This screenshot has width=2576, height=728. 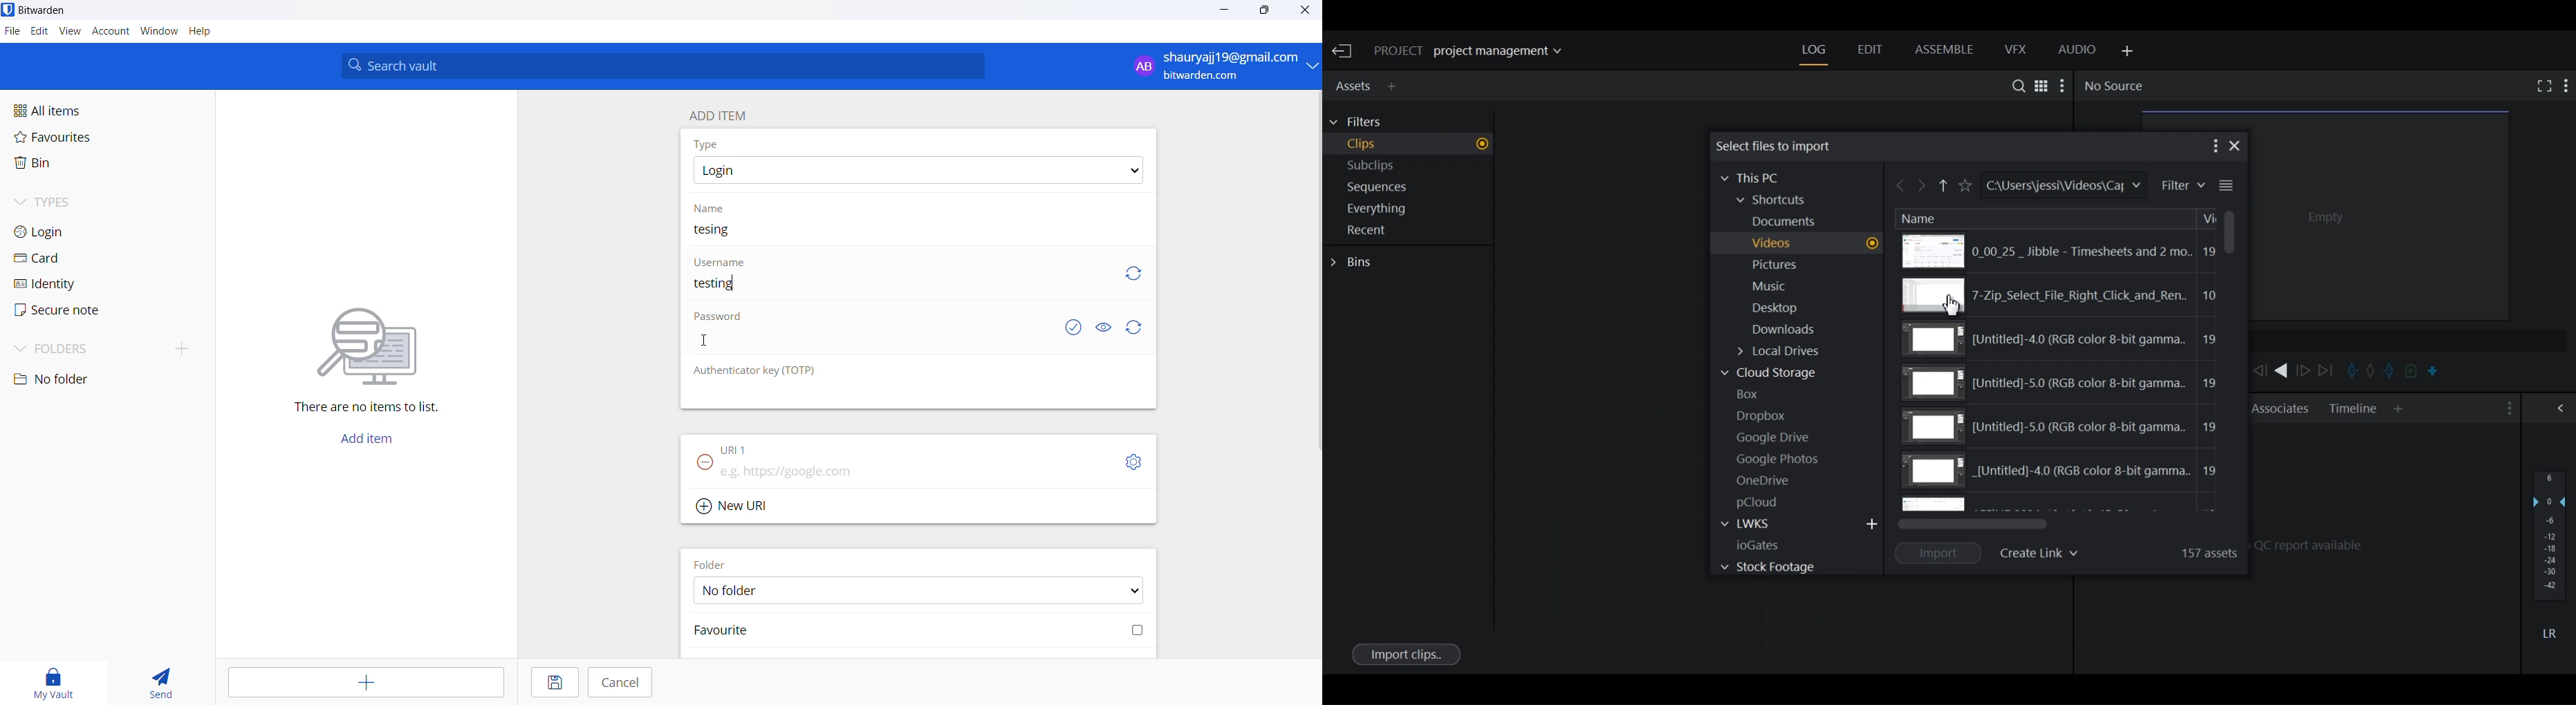 What do you see at coordinates (376, 337) in the screenshot?
I see `vector image representing searching for file` at bounding box center [376, 337].